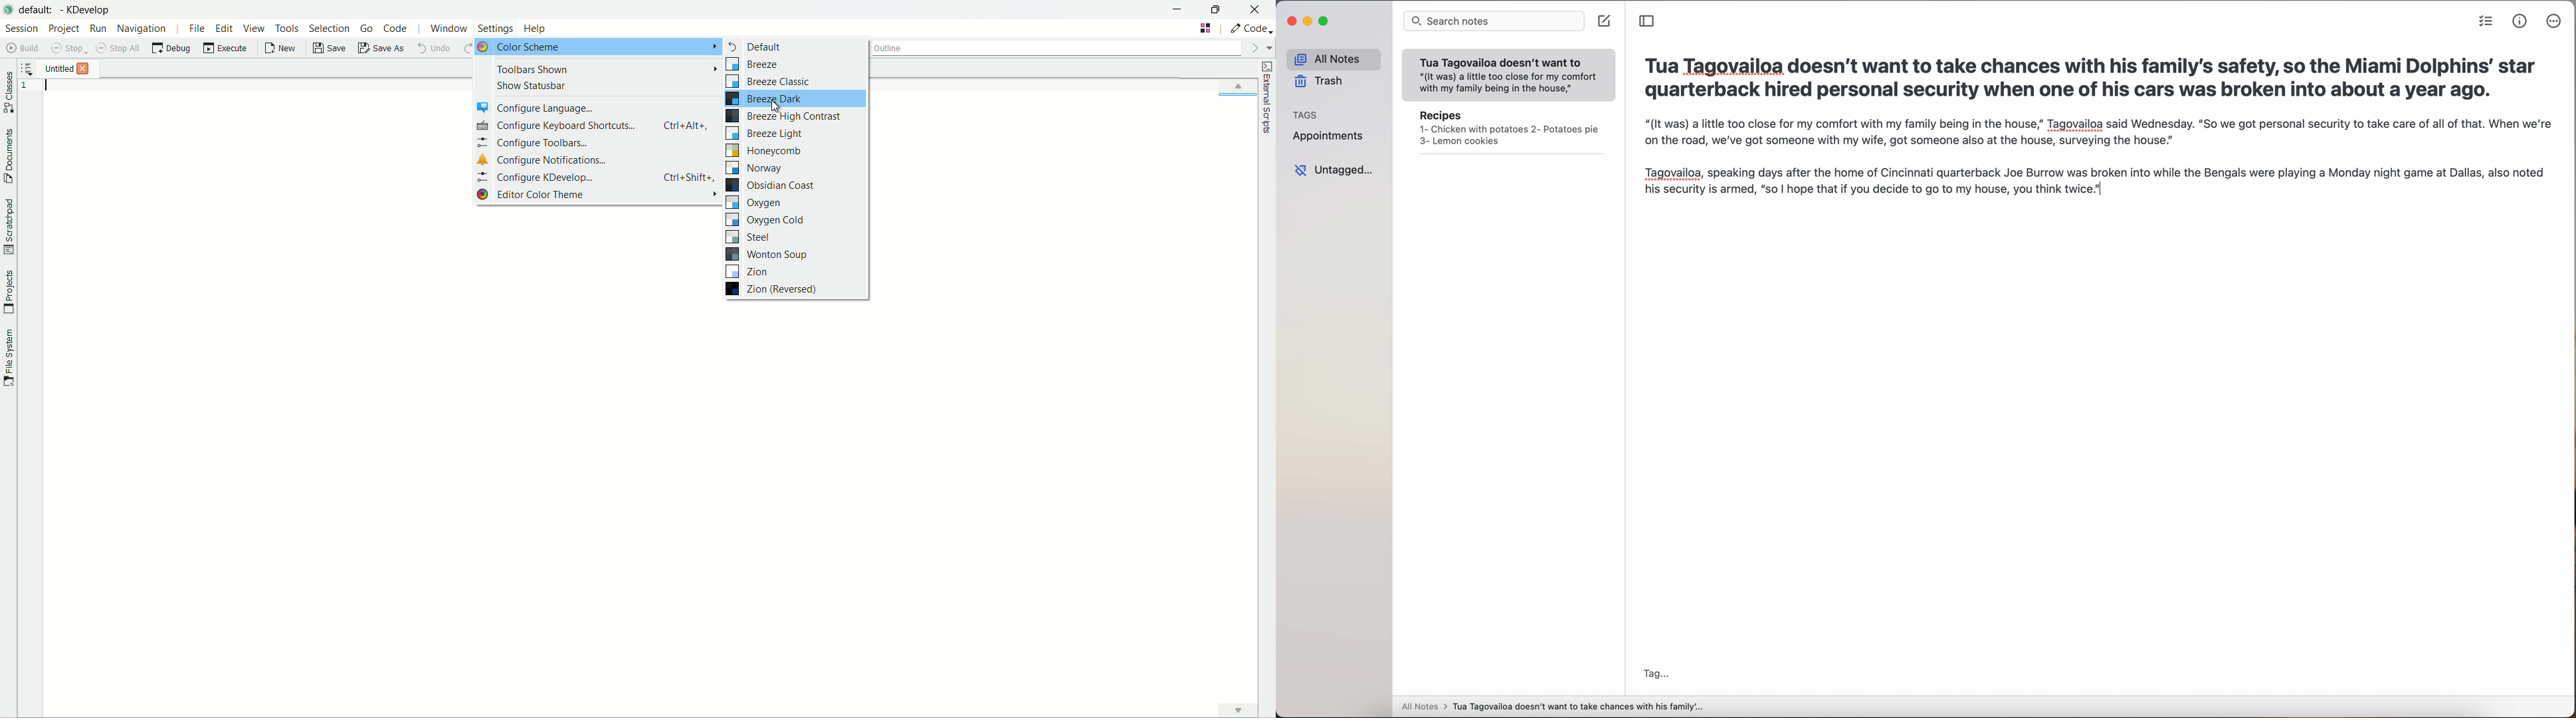 This screenshot has height=728, width=2576. I want to click on color scheme, so click(599, 47).